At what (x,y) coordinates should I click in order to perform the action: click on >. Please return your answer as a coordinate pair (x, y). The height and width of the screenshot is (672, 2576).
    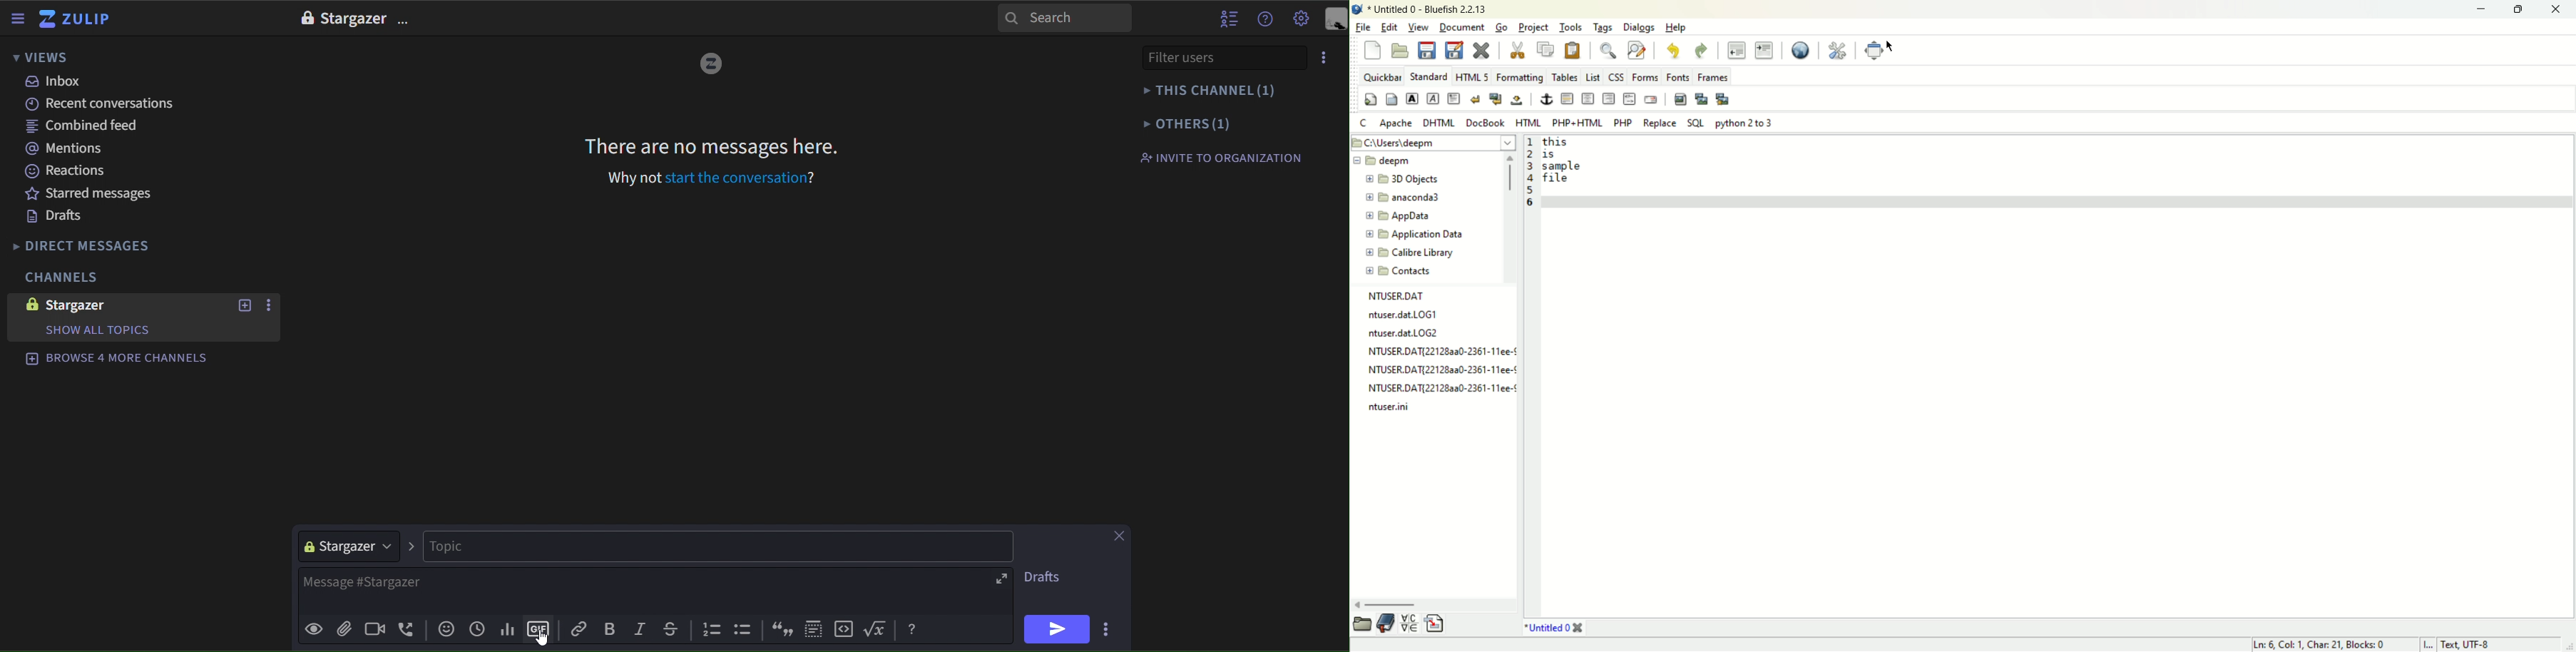
    Looking at the image, I should click on (412, 545).